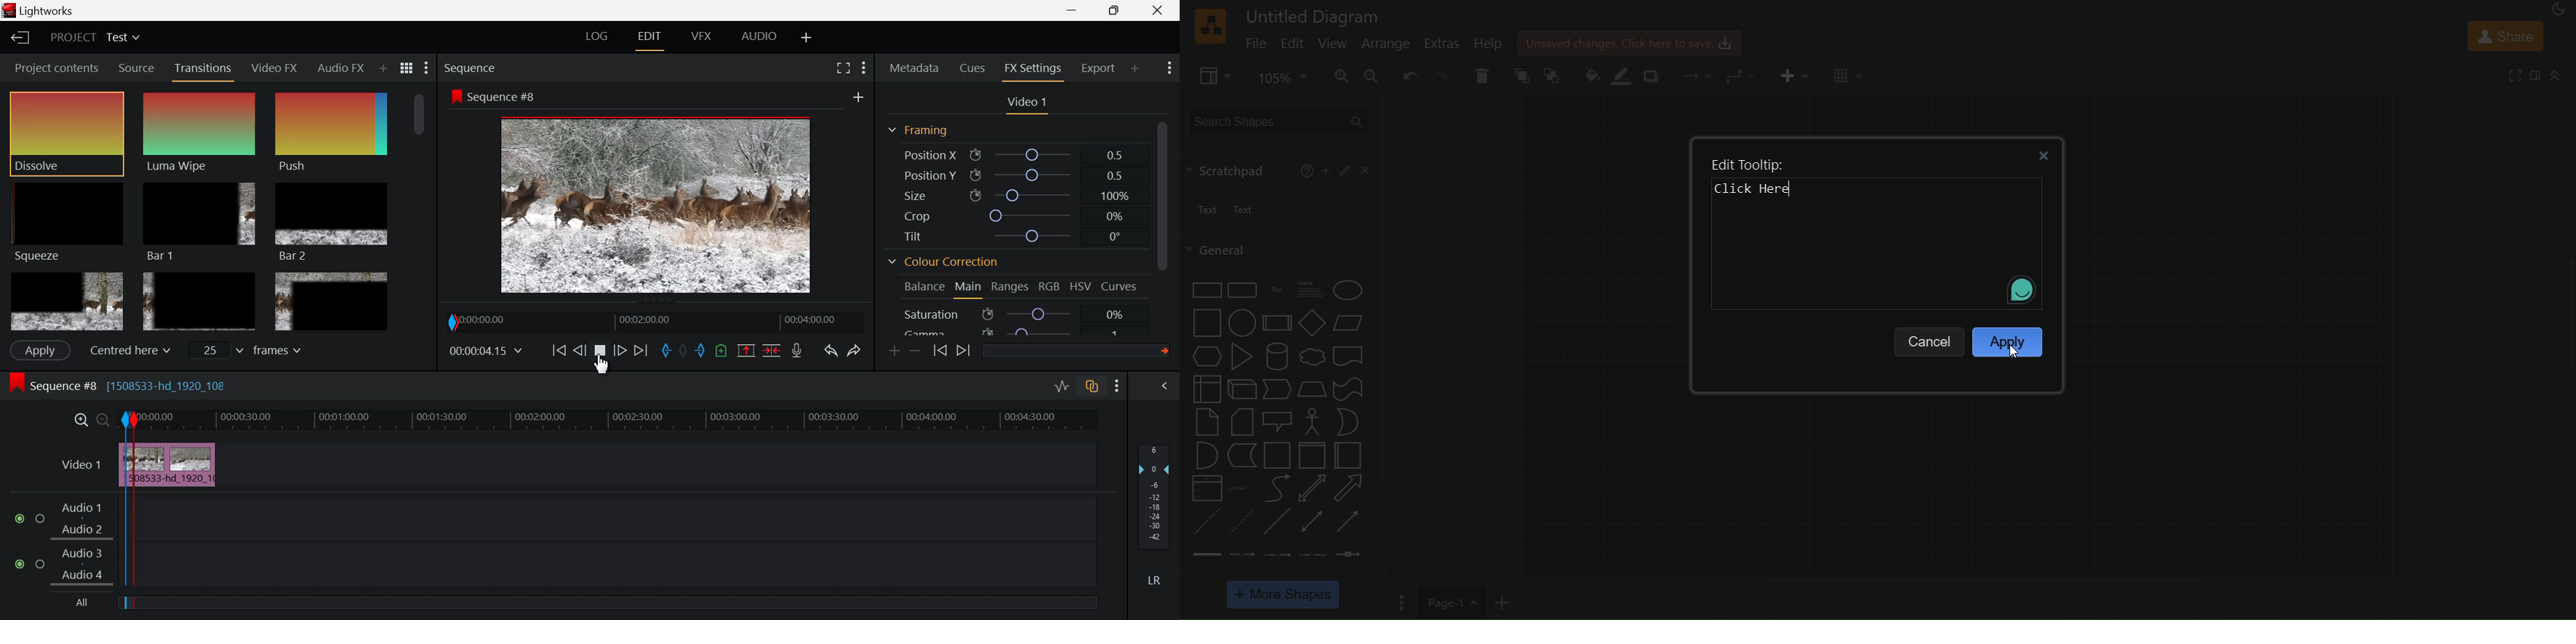  Describe the element at coordinates (1351, 356) in the screenshot. I see `document` at that location.